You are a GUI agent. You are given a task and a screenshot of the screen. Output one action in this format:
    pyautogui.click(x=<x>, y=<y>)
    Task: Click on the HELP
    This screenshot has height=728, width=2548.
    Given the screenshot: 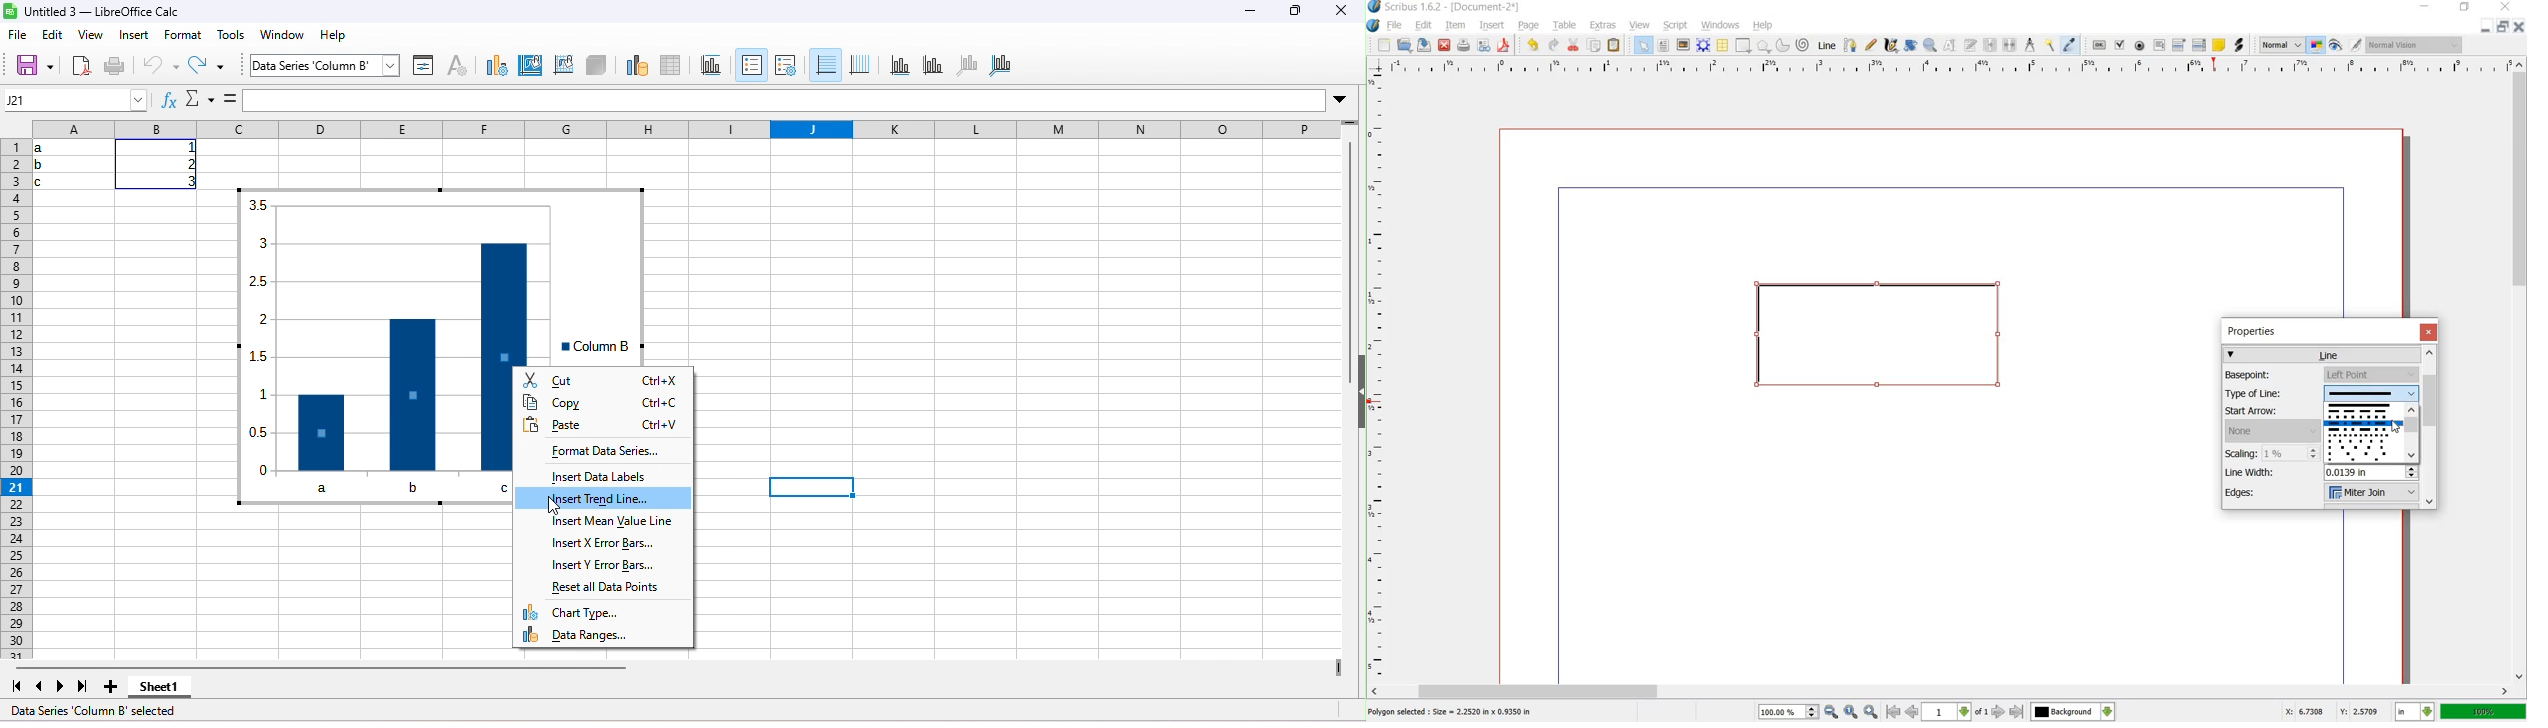 What is the action you would take?
    pyautogui.click(x=1763, y=26)
    